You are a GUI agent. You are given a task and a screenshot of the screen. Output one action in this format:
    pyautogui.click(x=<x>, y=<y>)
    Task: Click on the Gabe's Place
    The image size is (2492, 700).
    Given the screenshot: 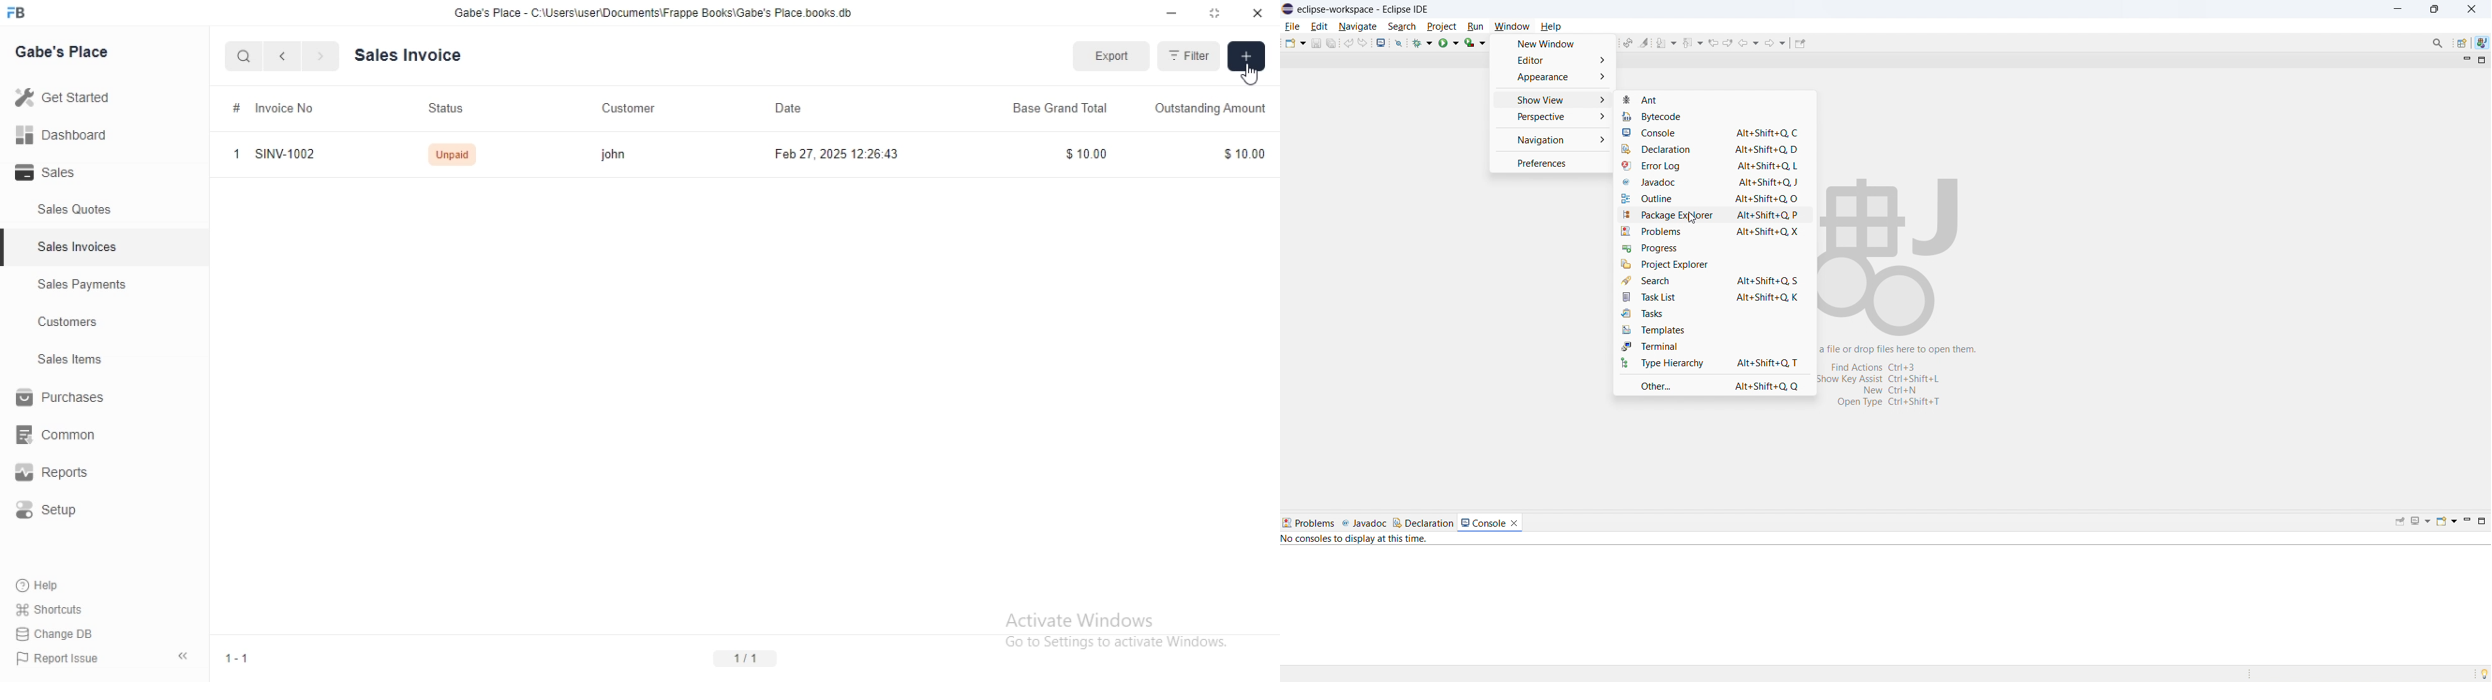 What is the action you would take?
    pyautogui.click(x=66, y=50)
    